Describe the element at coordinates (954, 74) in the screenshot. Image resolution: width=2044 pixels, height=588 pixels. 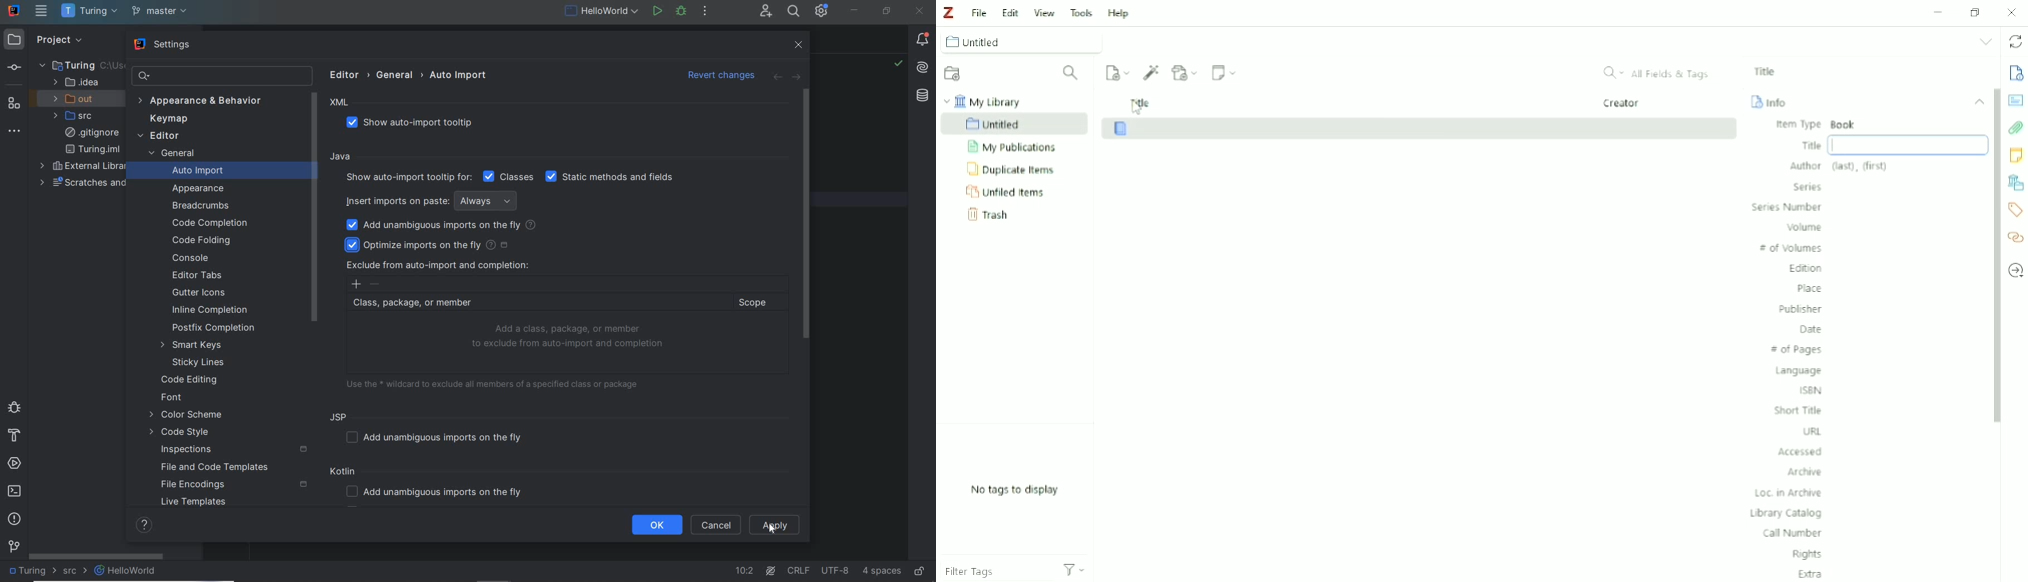
I see `New Collection` at that location.